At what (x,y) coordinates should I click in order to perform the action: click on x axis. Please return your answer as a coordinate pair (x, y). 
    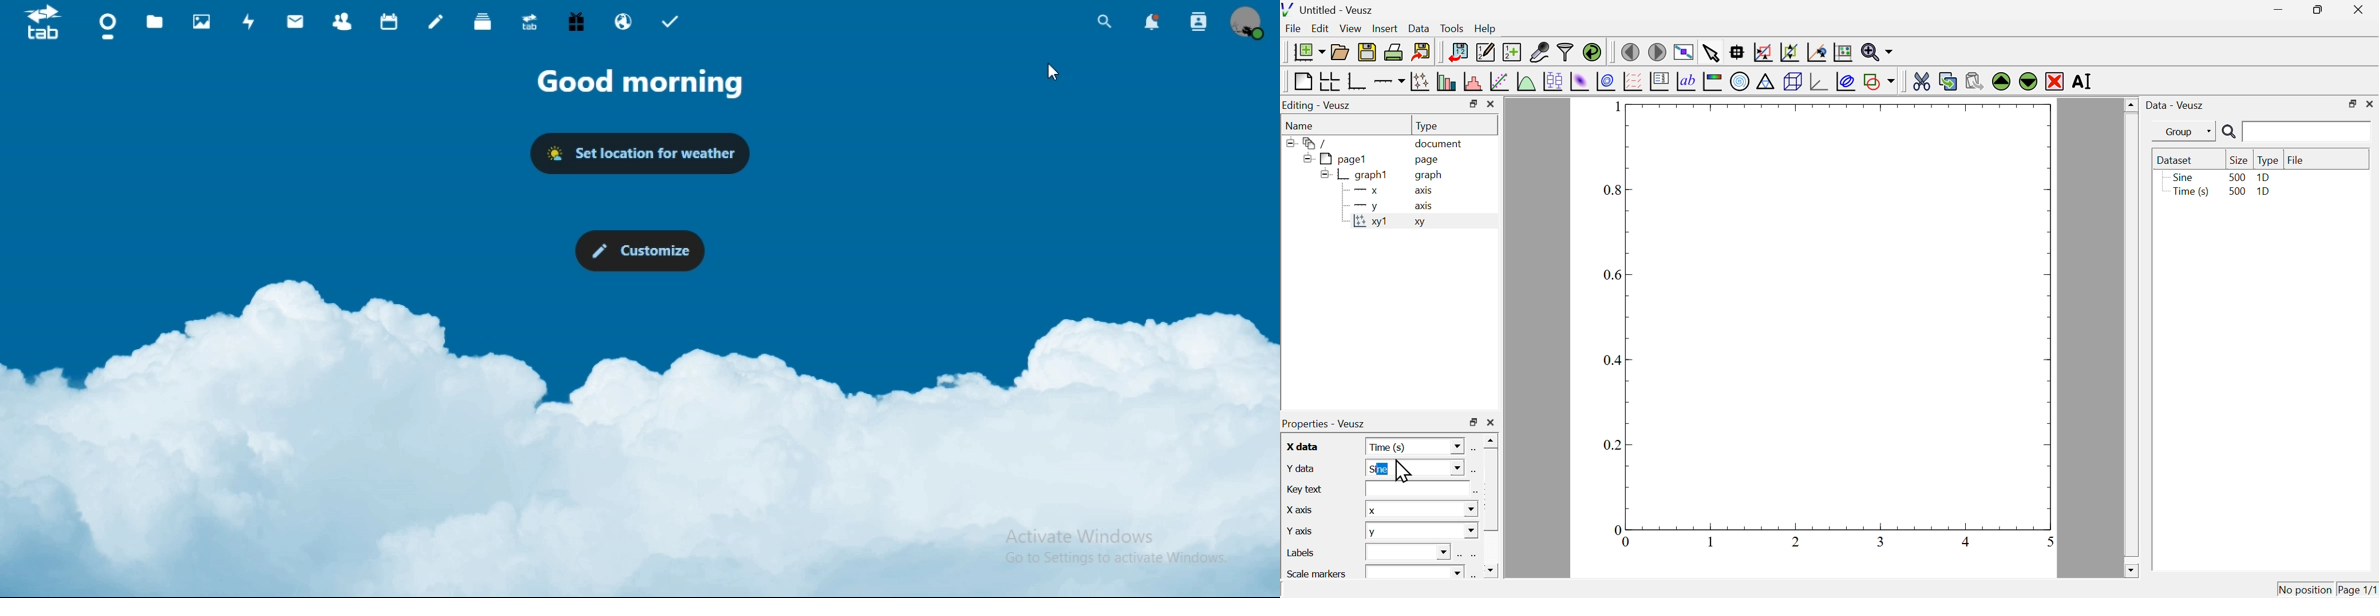
    Looking at the image, I should click on (1299, 508).